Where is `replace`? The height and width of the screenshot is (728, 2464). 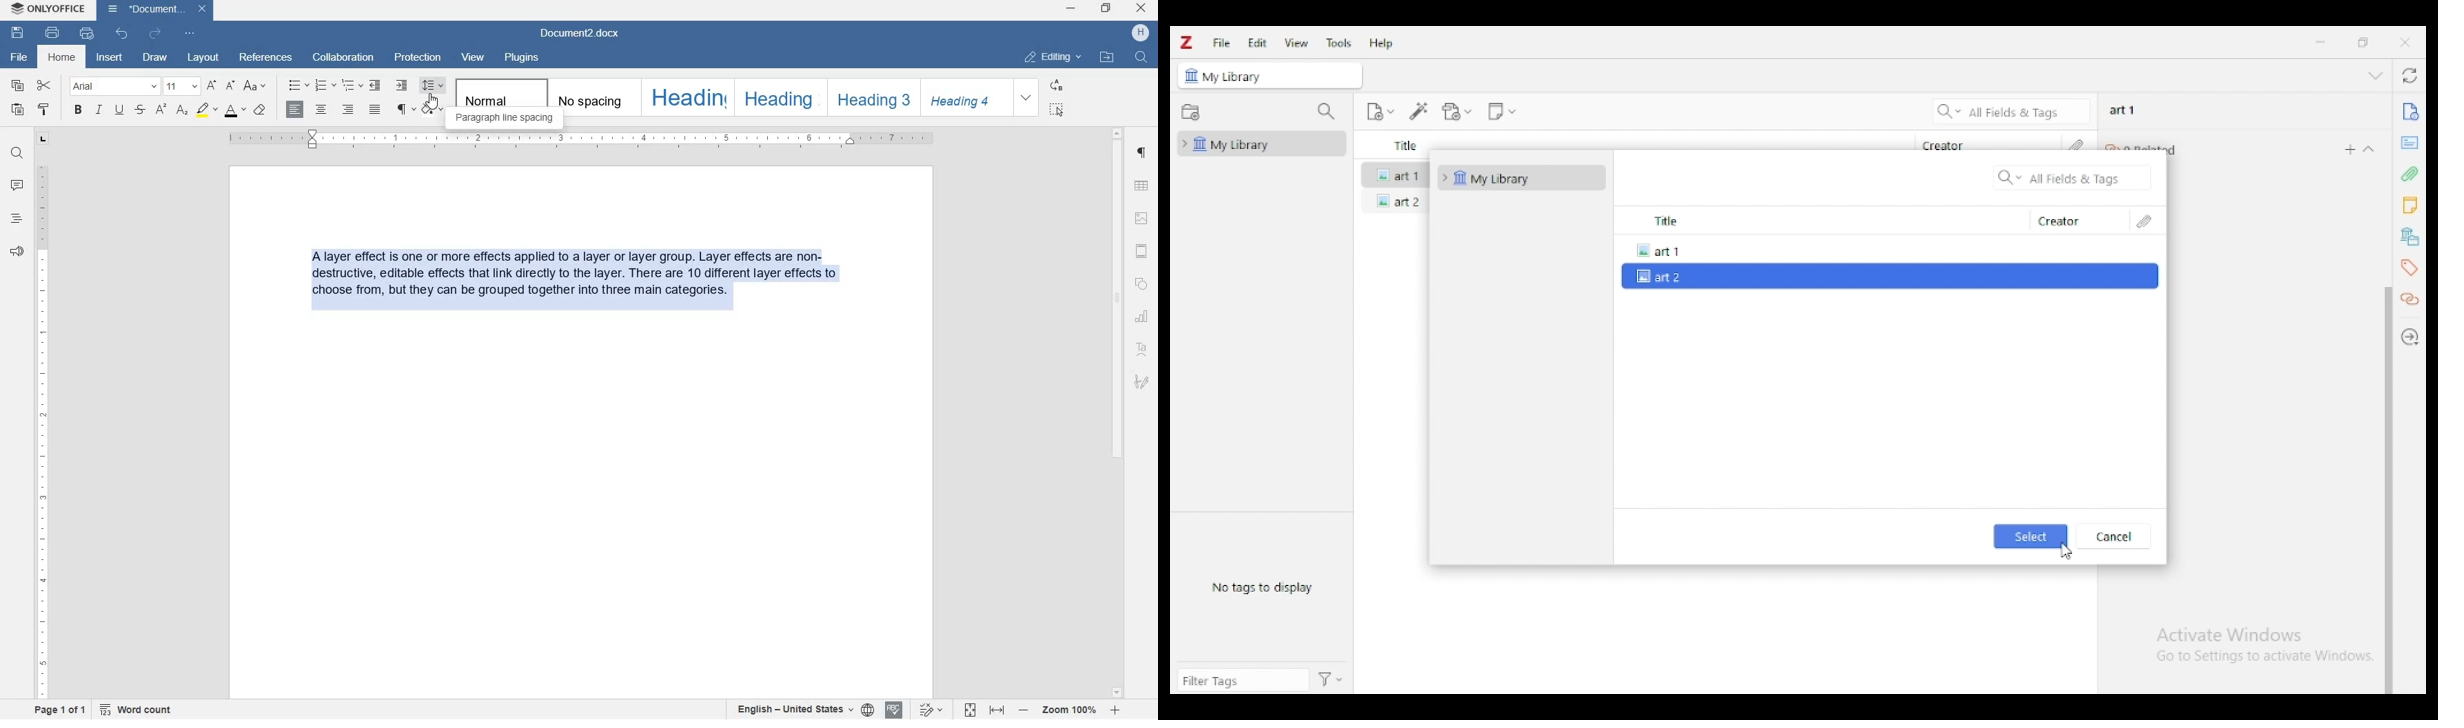
replace is located at coordinates (1059, 86).